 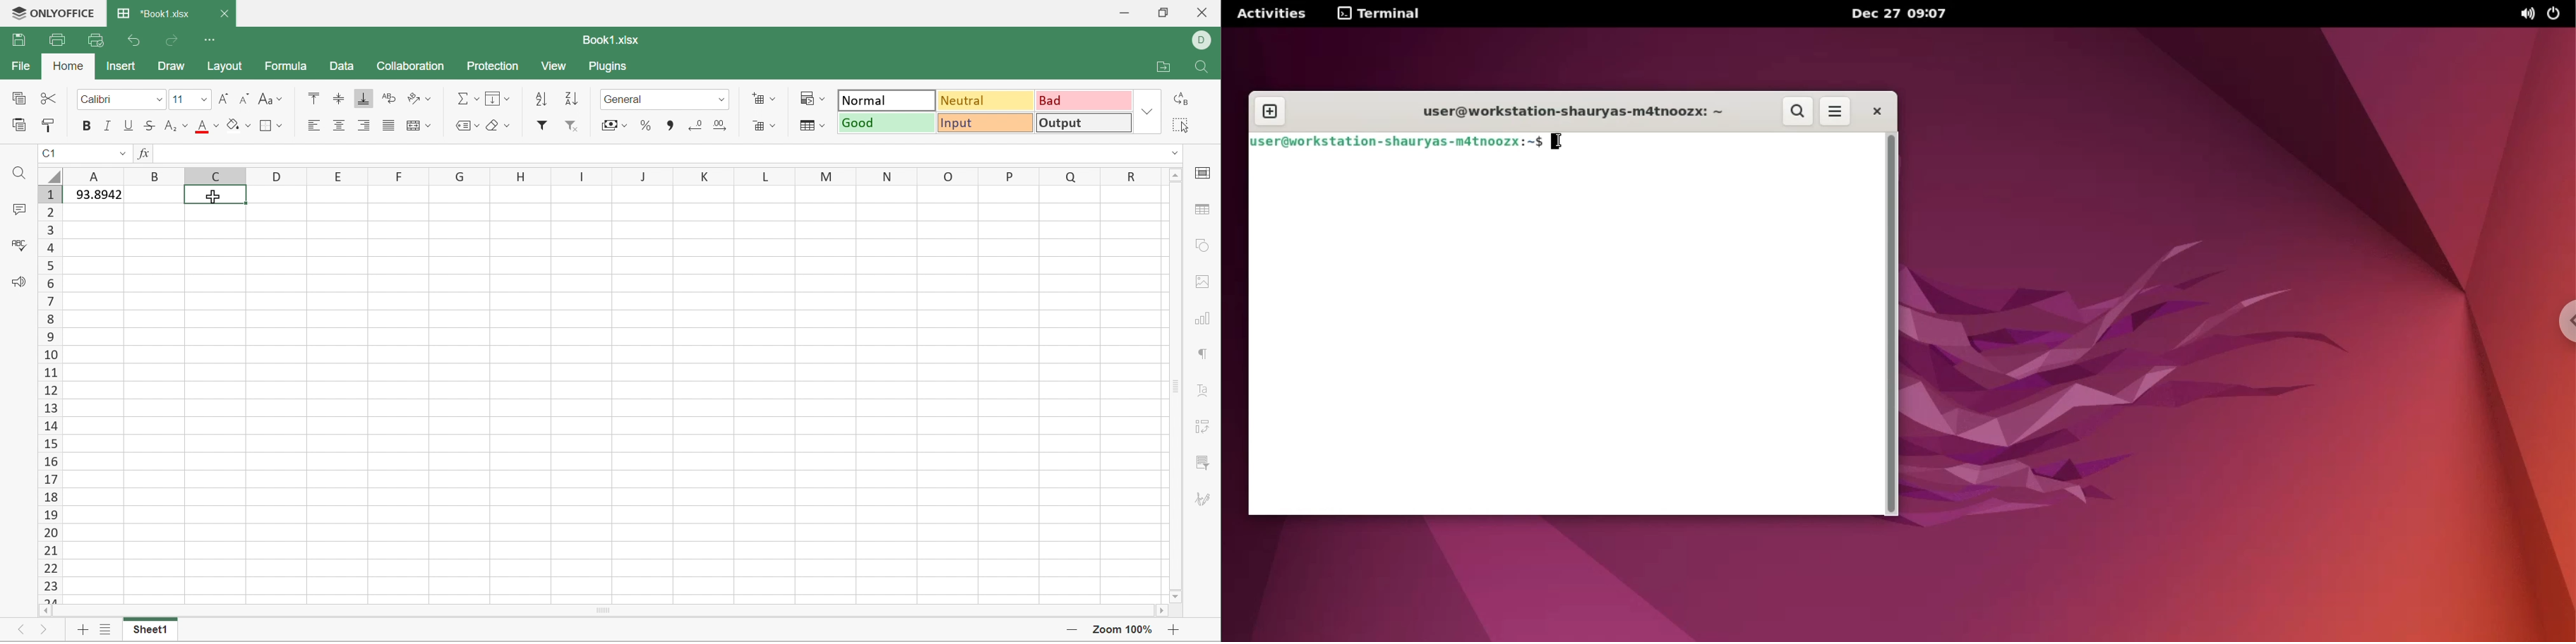 What do you see at coordinates (613, 39) in the screenshot?
I see `Book1.xlsx` at bounding box center [613, 39].